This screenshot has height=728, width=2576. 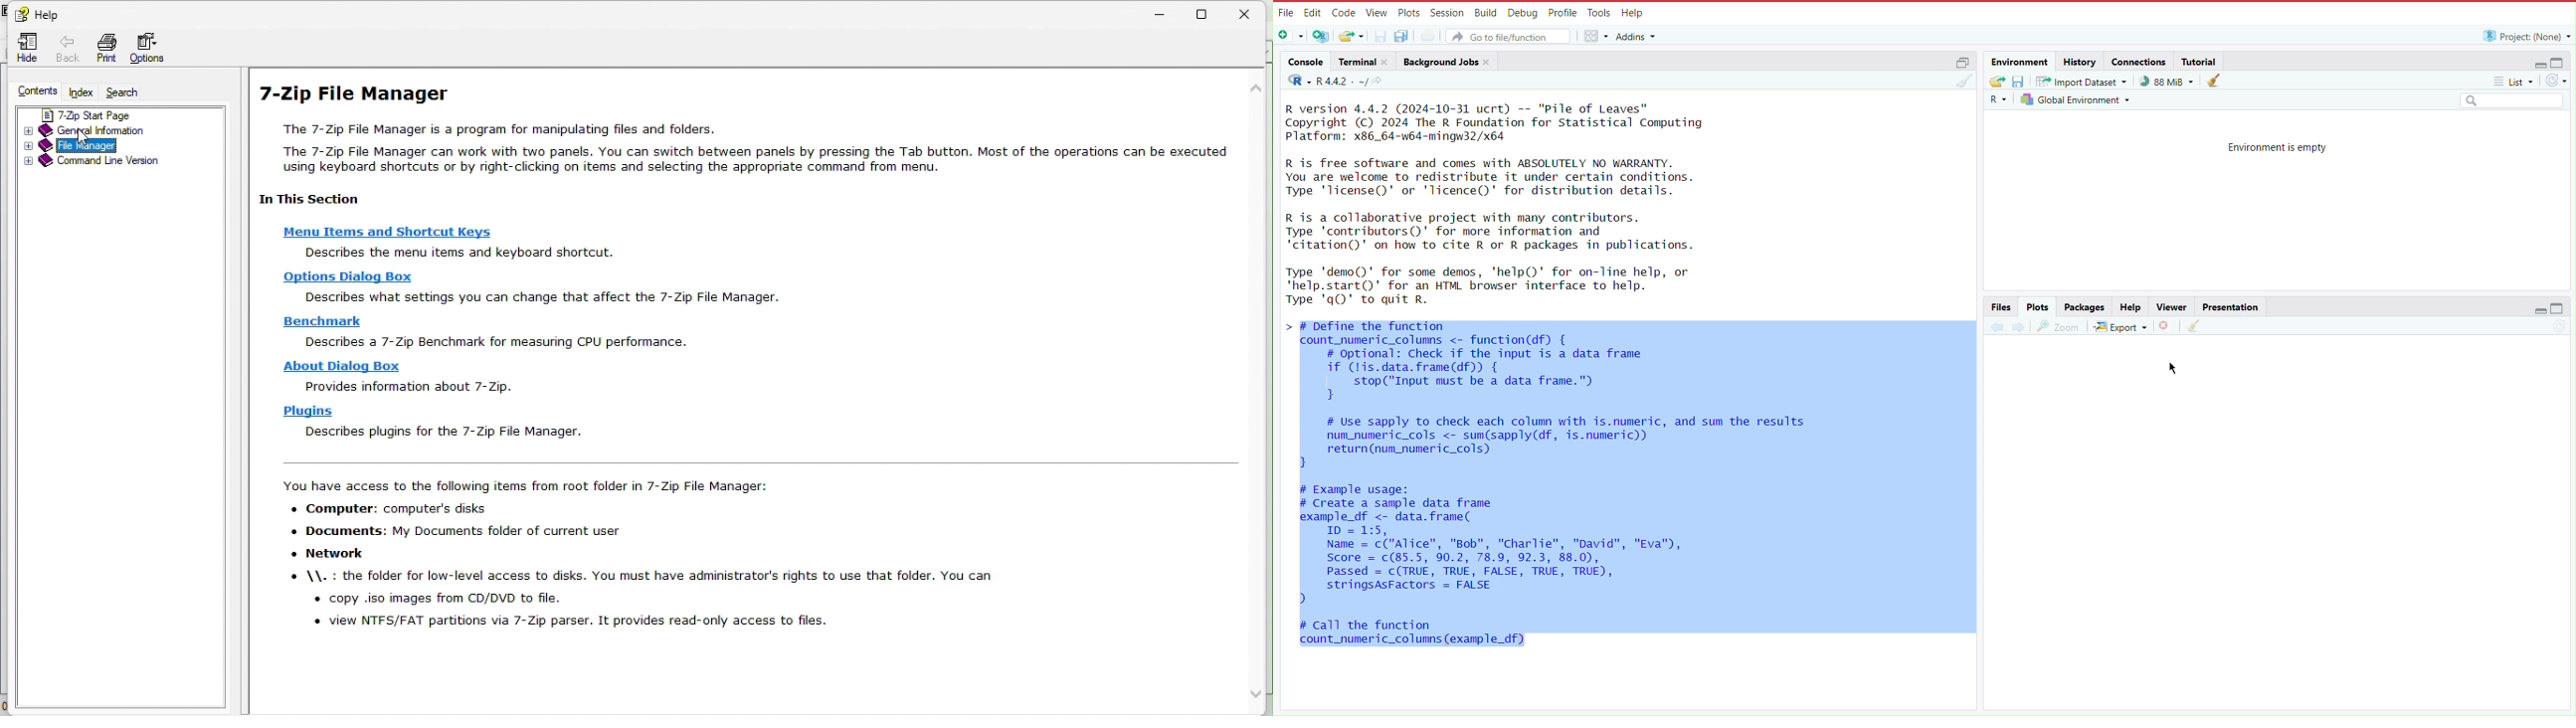 What do you see at coordinates (1408, 35) in the screenshot?
I see `Save all open documents (Ctrl + Alt + S)` at bounding box center [1408, 35].